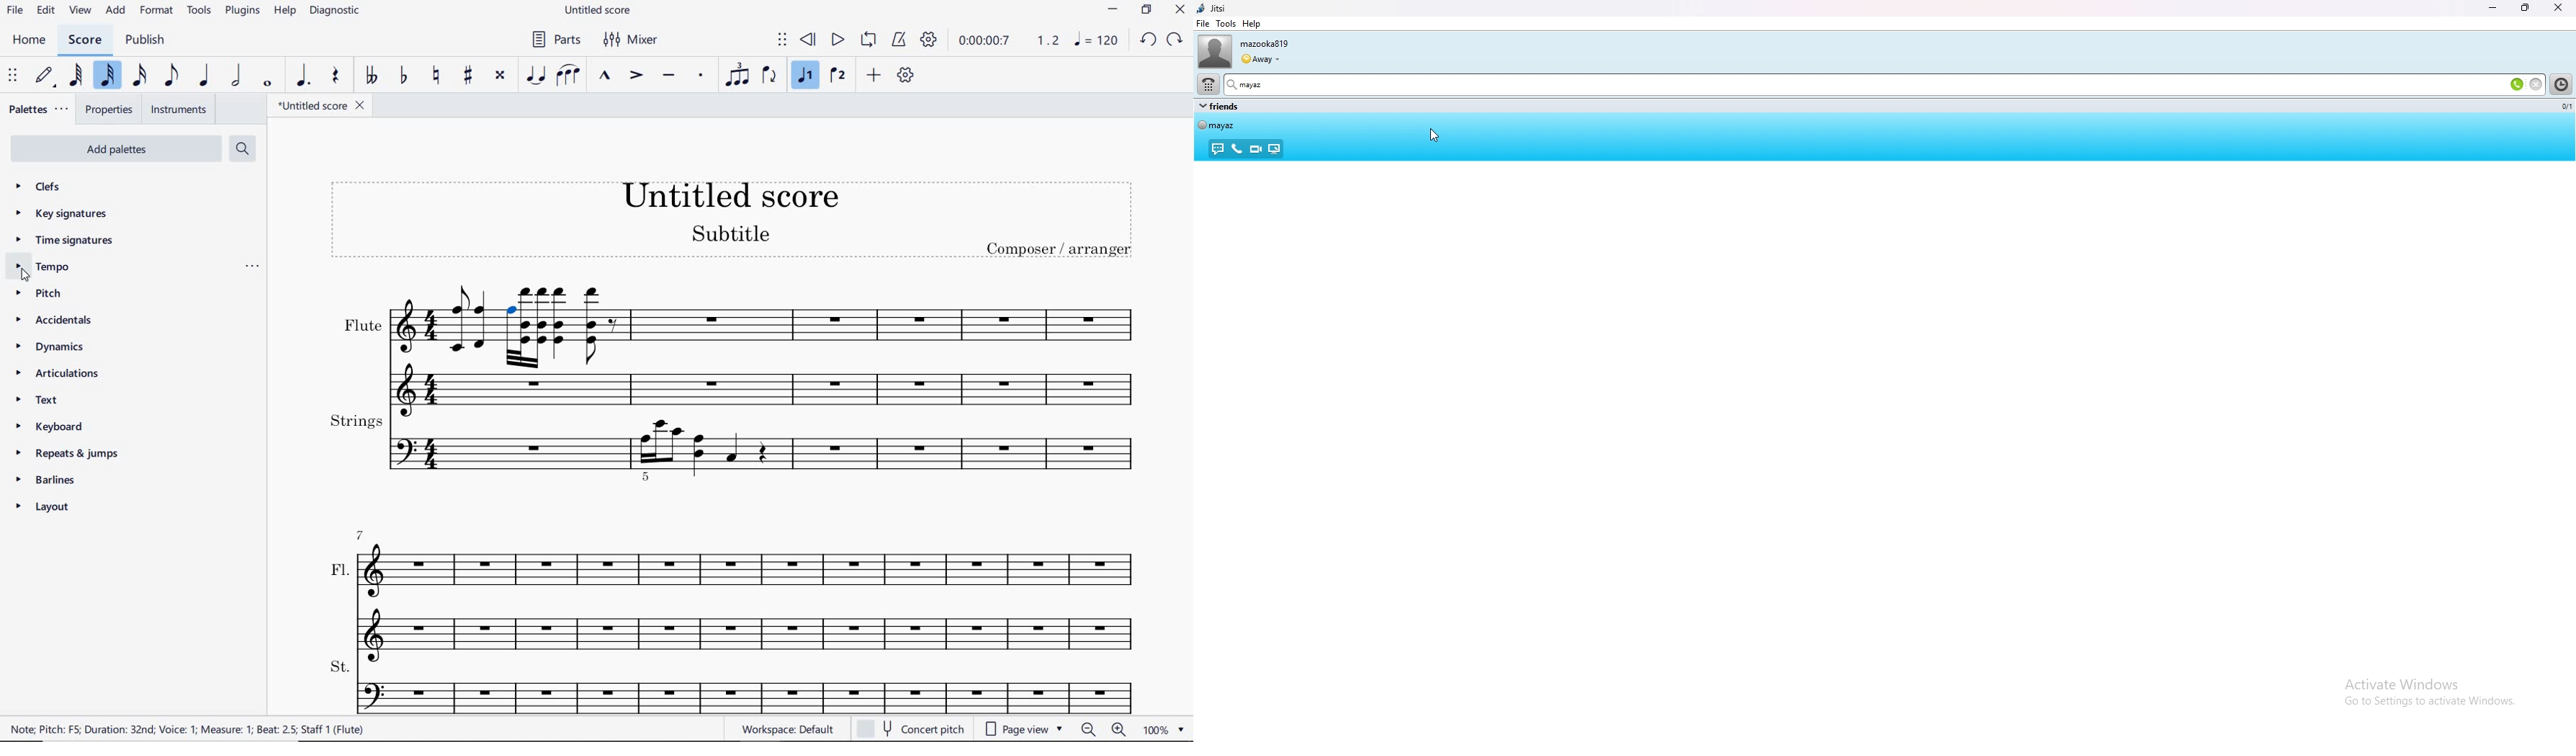  Describe the element at coordinates (875, 76) in the screenshot. I see `ADD` at that location.